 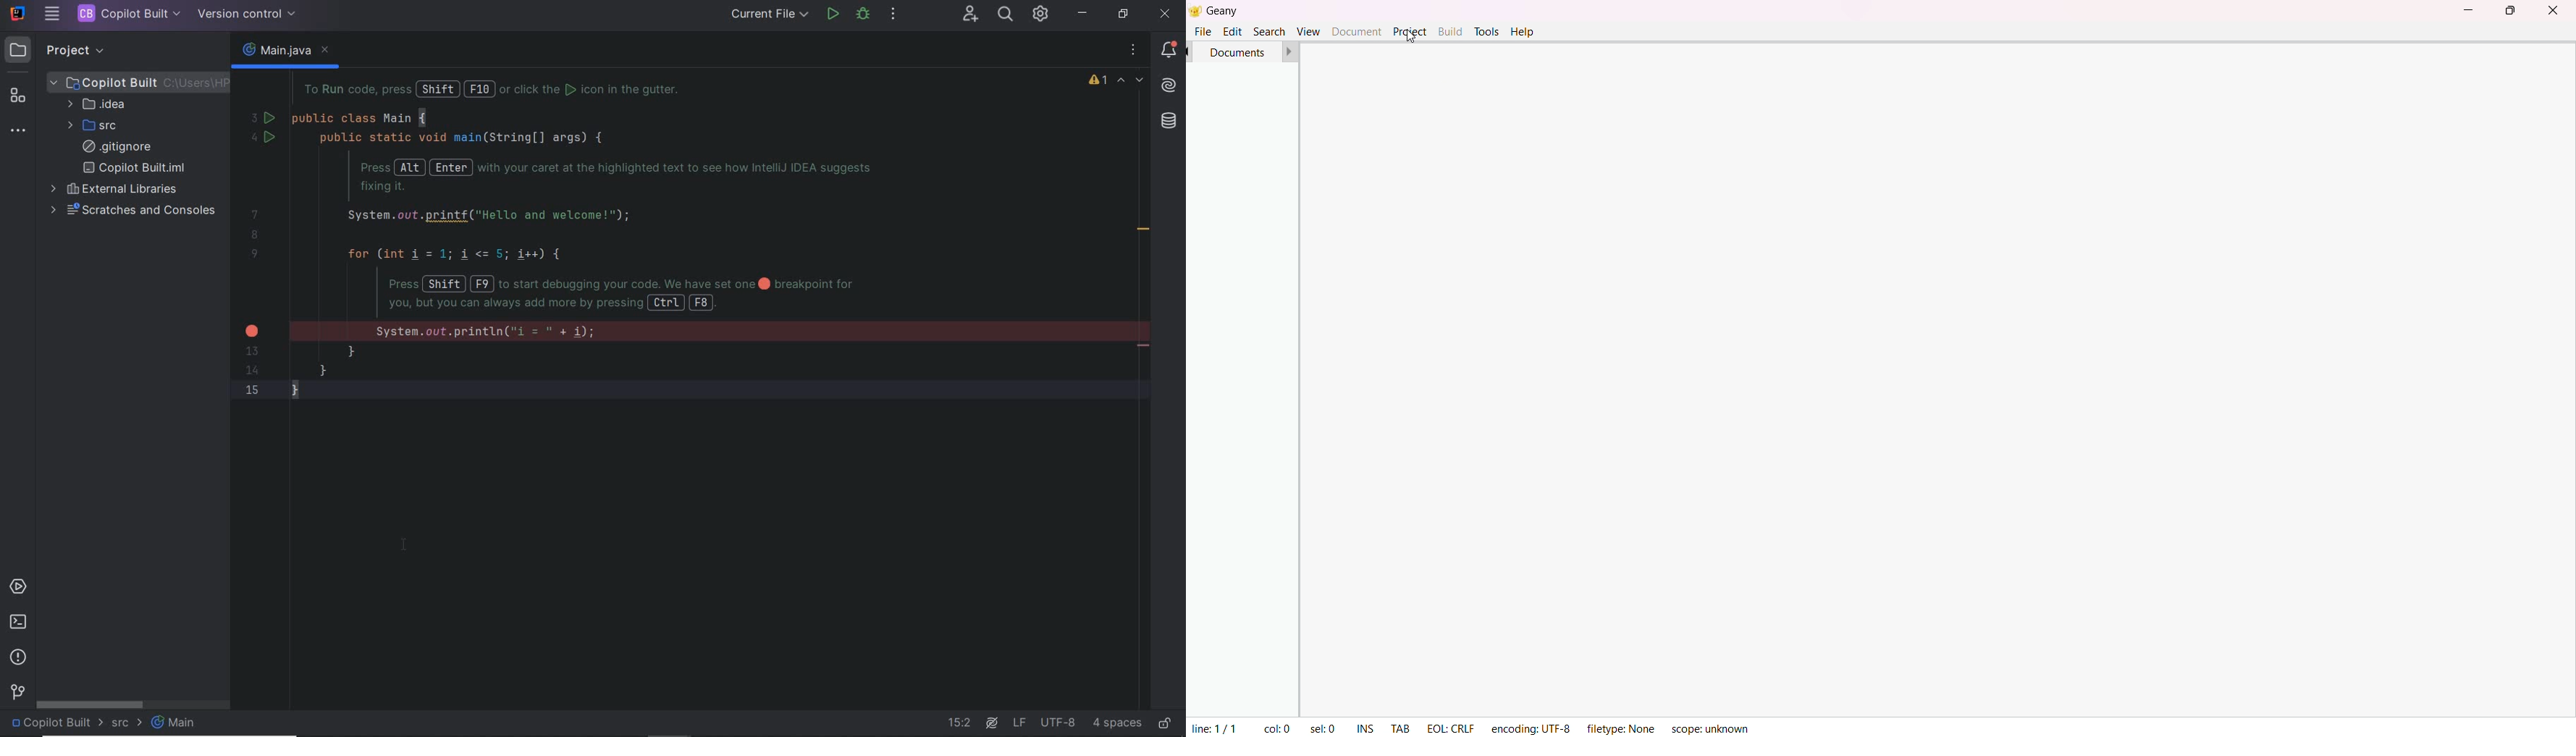 I want to click on help, so click(x=1523, y=33).